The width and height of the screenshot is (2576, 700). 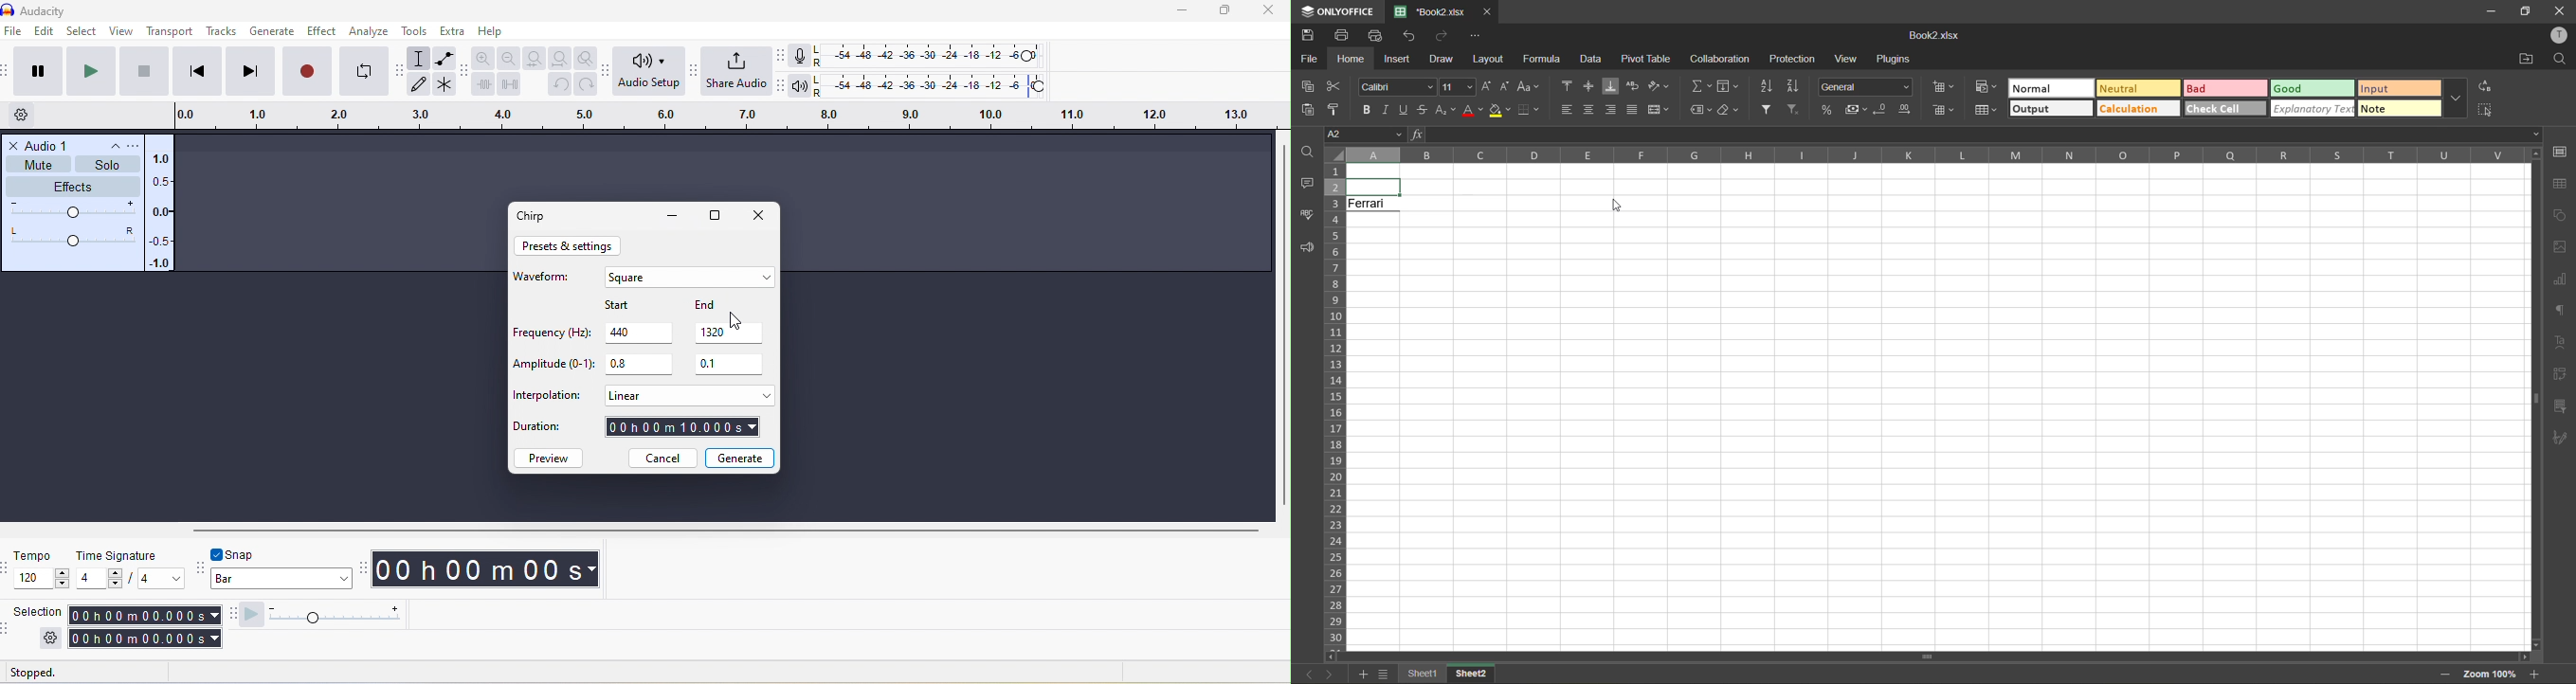 I want to click on click and drag to define a looping region, so click(x=720, y=114).